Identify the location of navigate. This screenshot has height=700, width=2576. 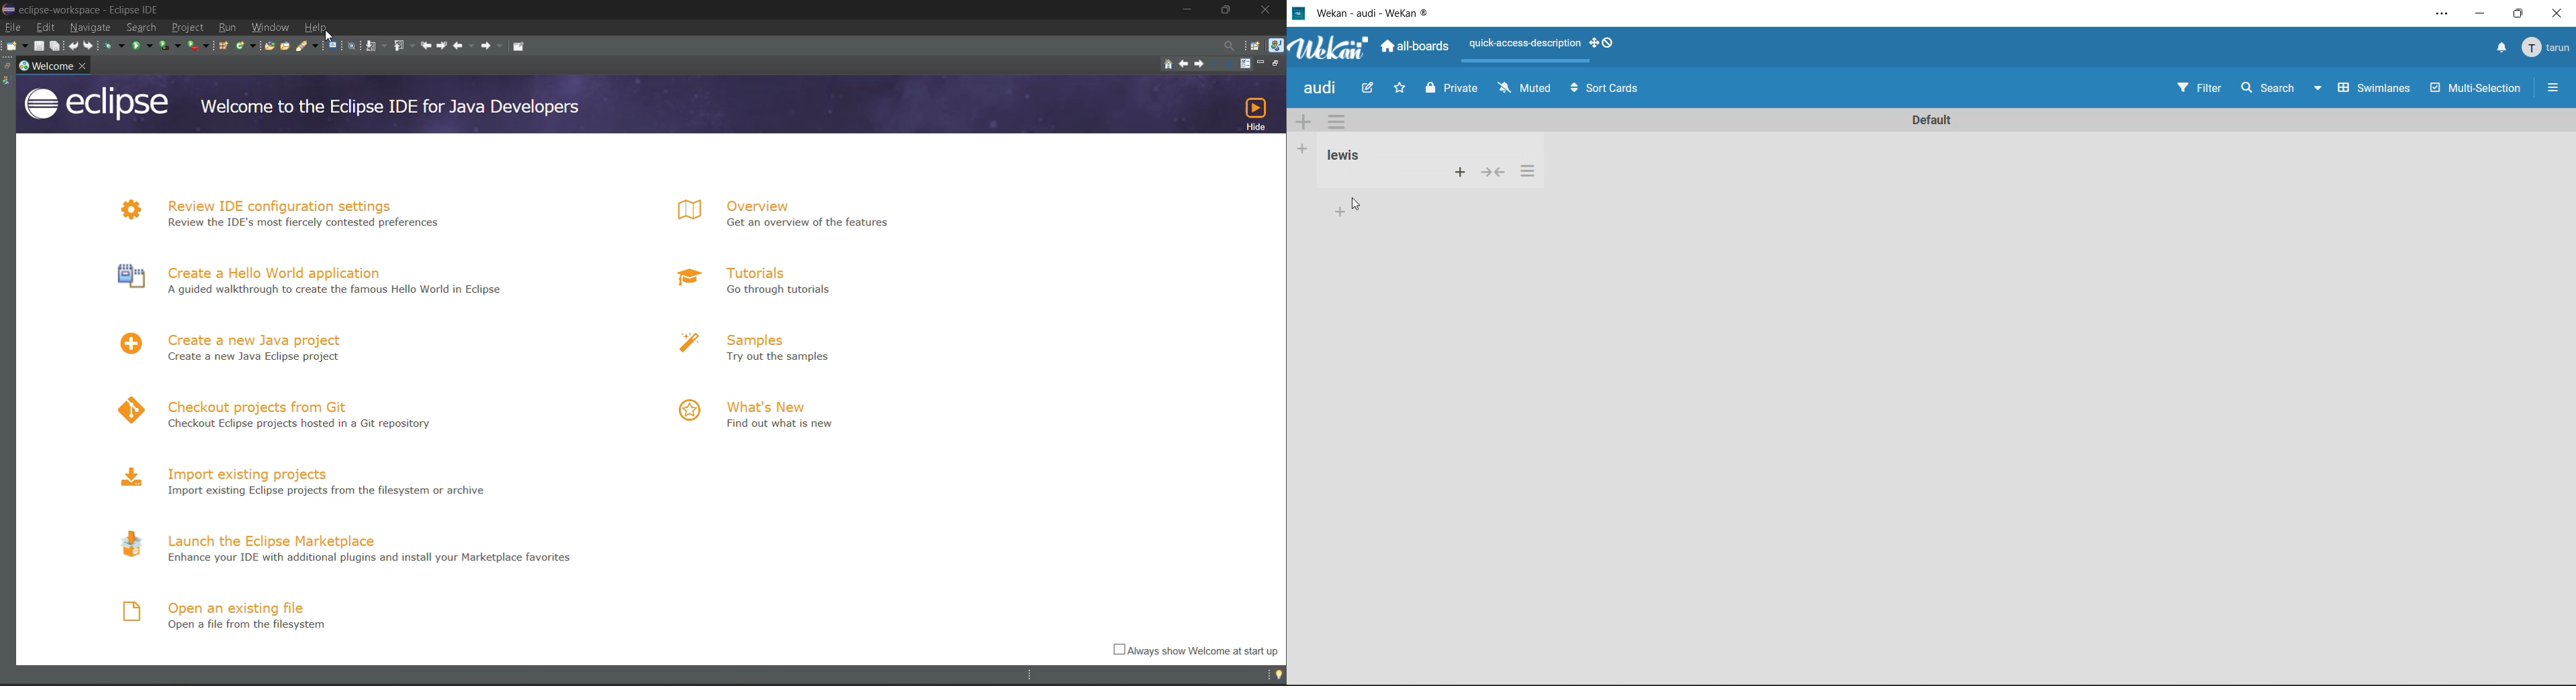
(93, 28).